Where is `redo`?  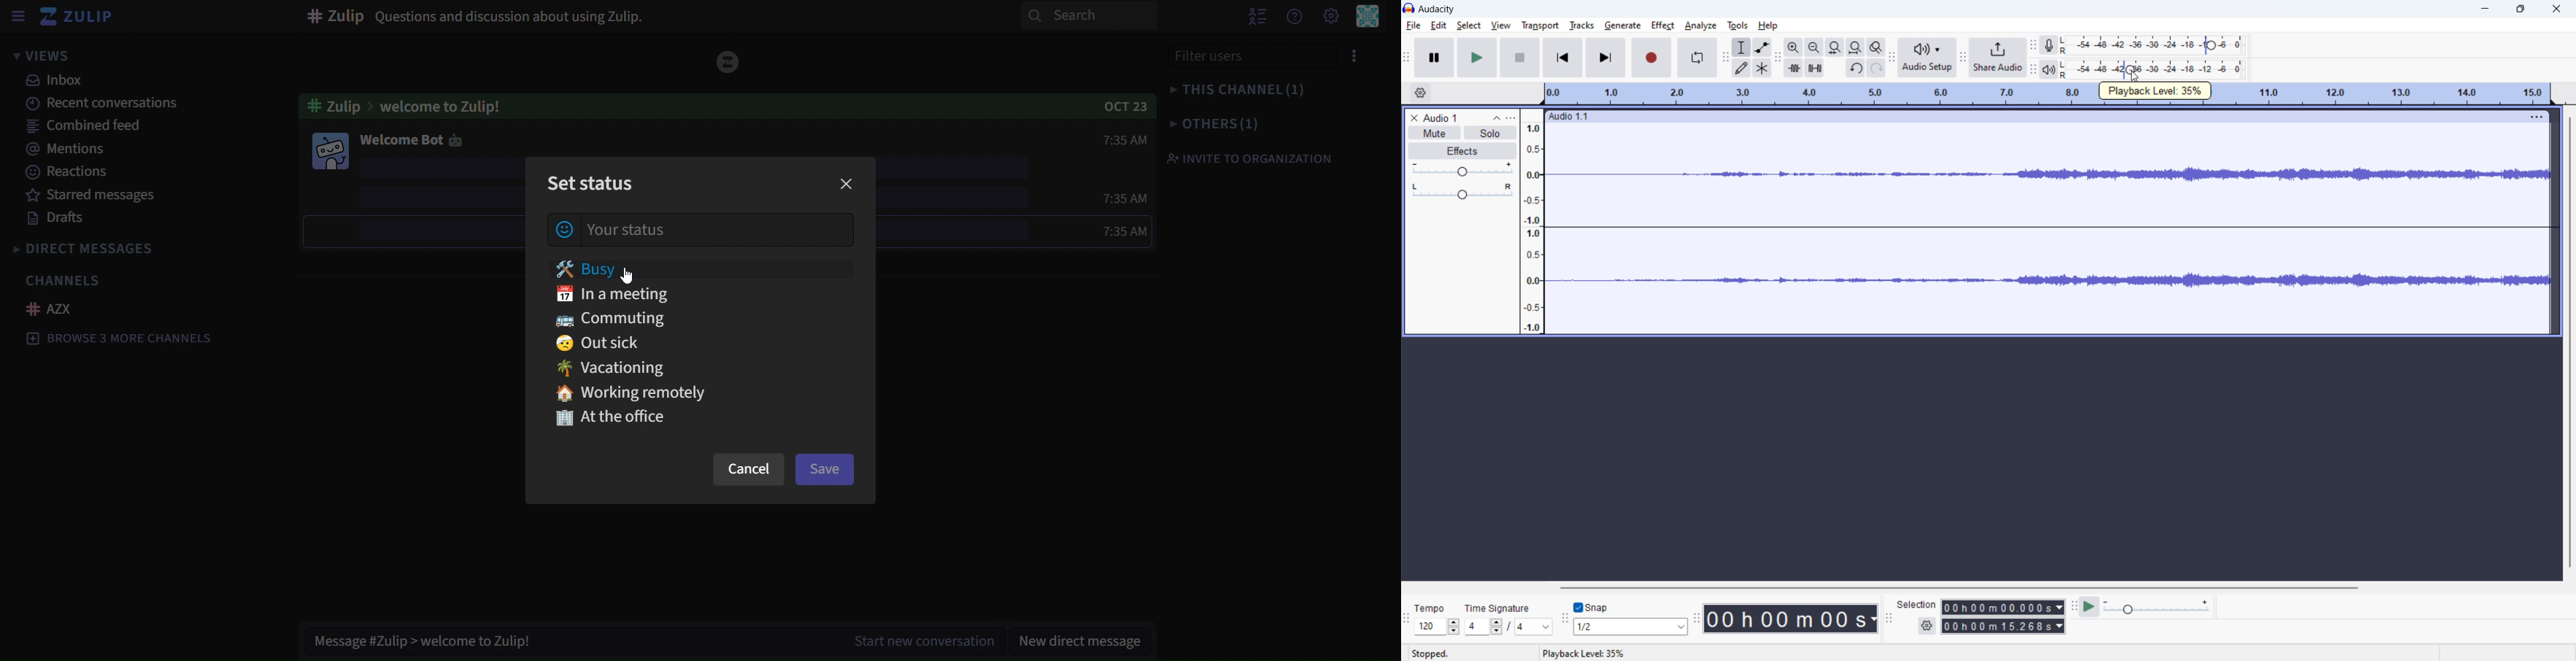 redo is located at coordinates (1876, 68).